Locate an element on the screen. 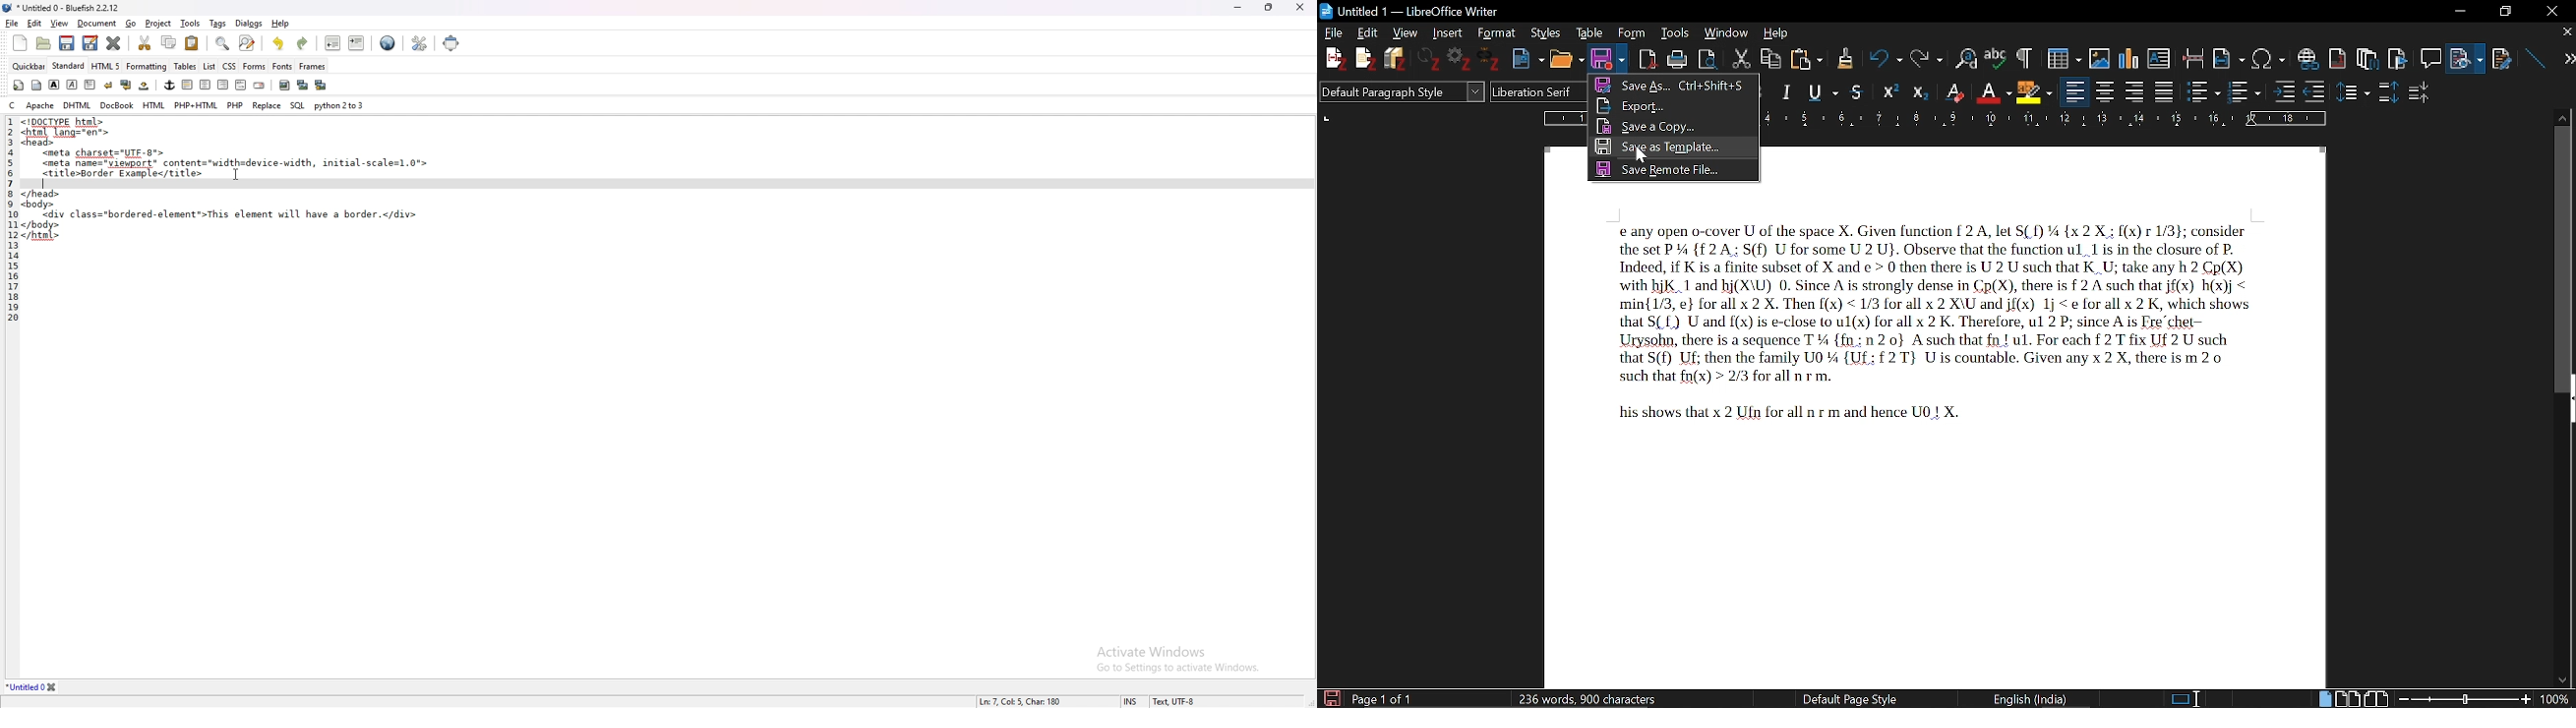 The image size is (2576, 728). Open is located at coordinates (1564, 59).